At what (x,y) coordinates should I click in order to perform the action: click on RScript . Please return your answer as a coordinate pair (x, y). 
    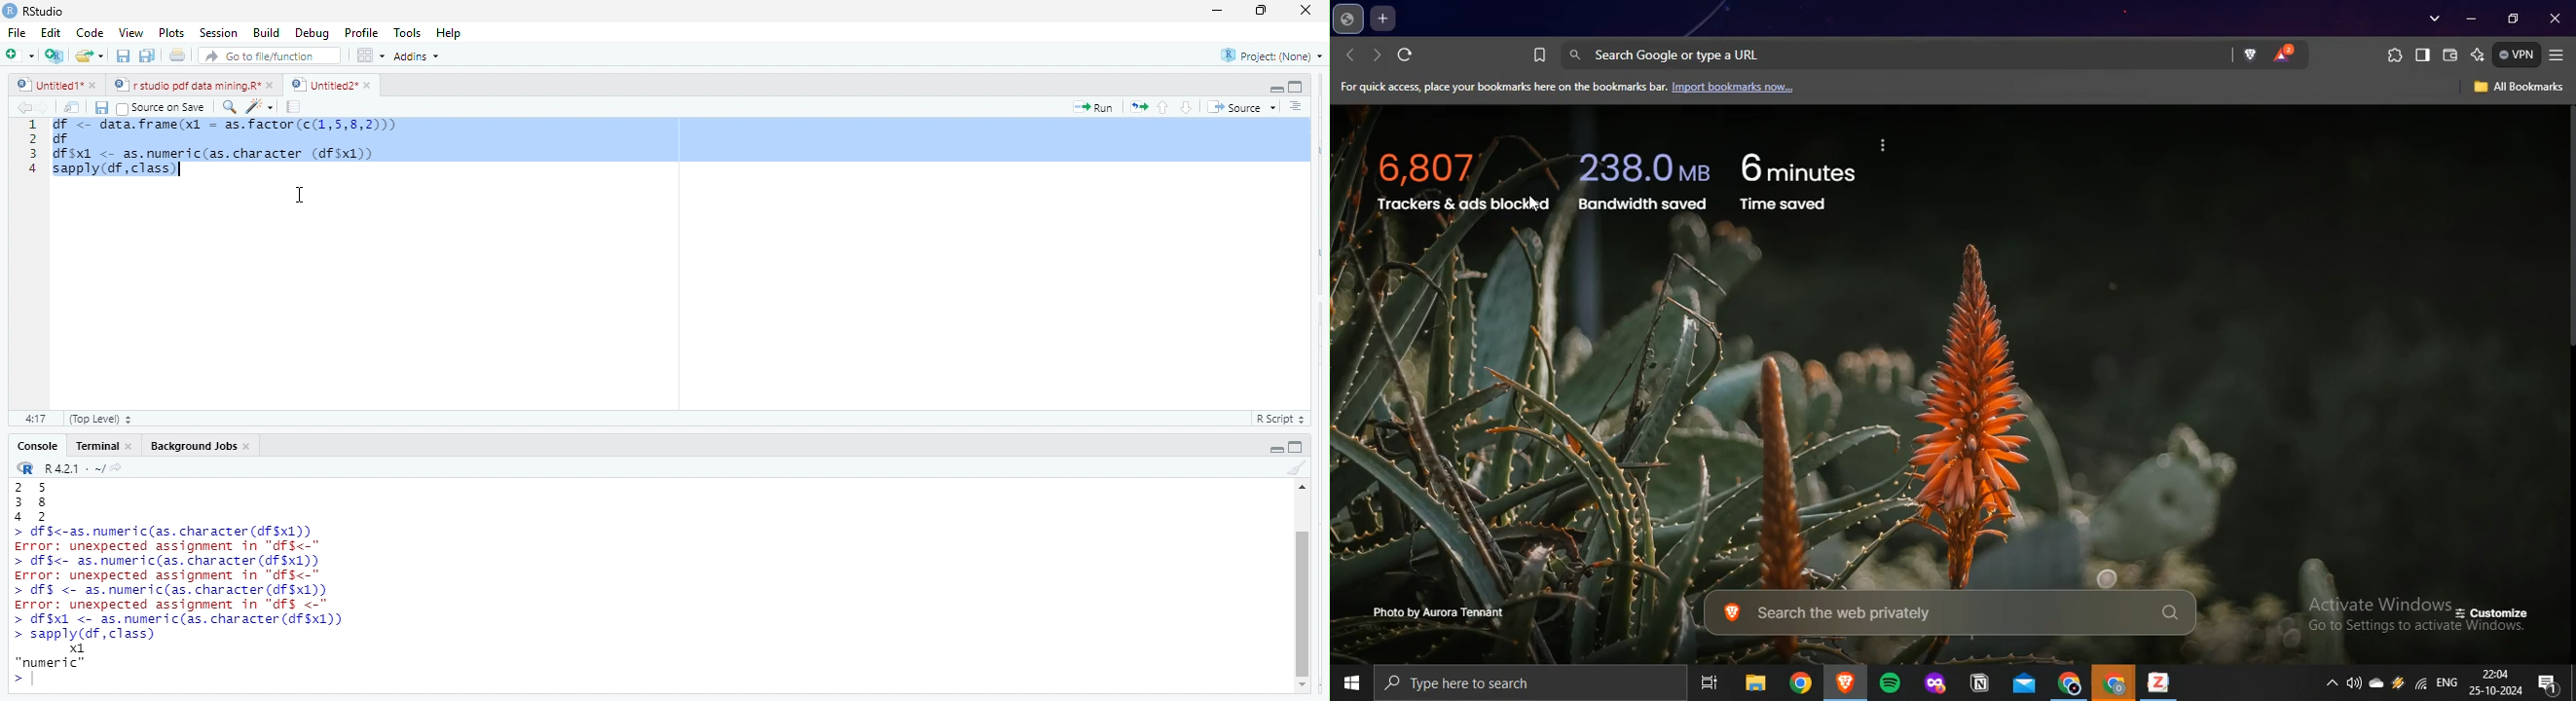
    Looking at the image, I should click on (1277, 419).